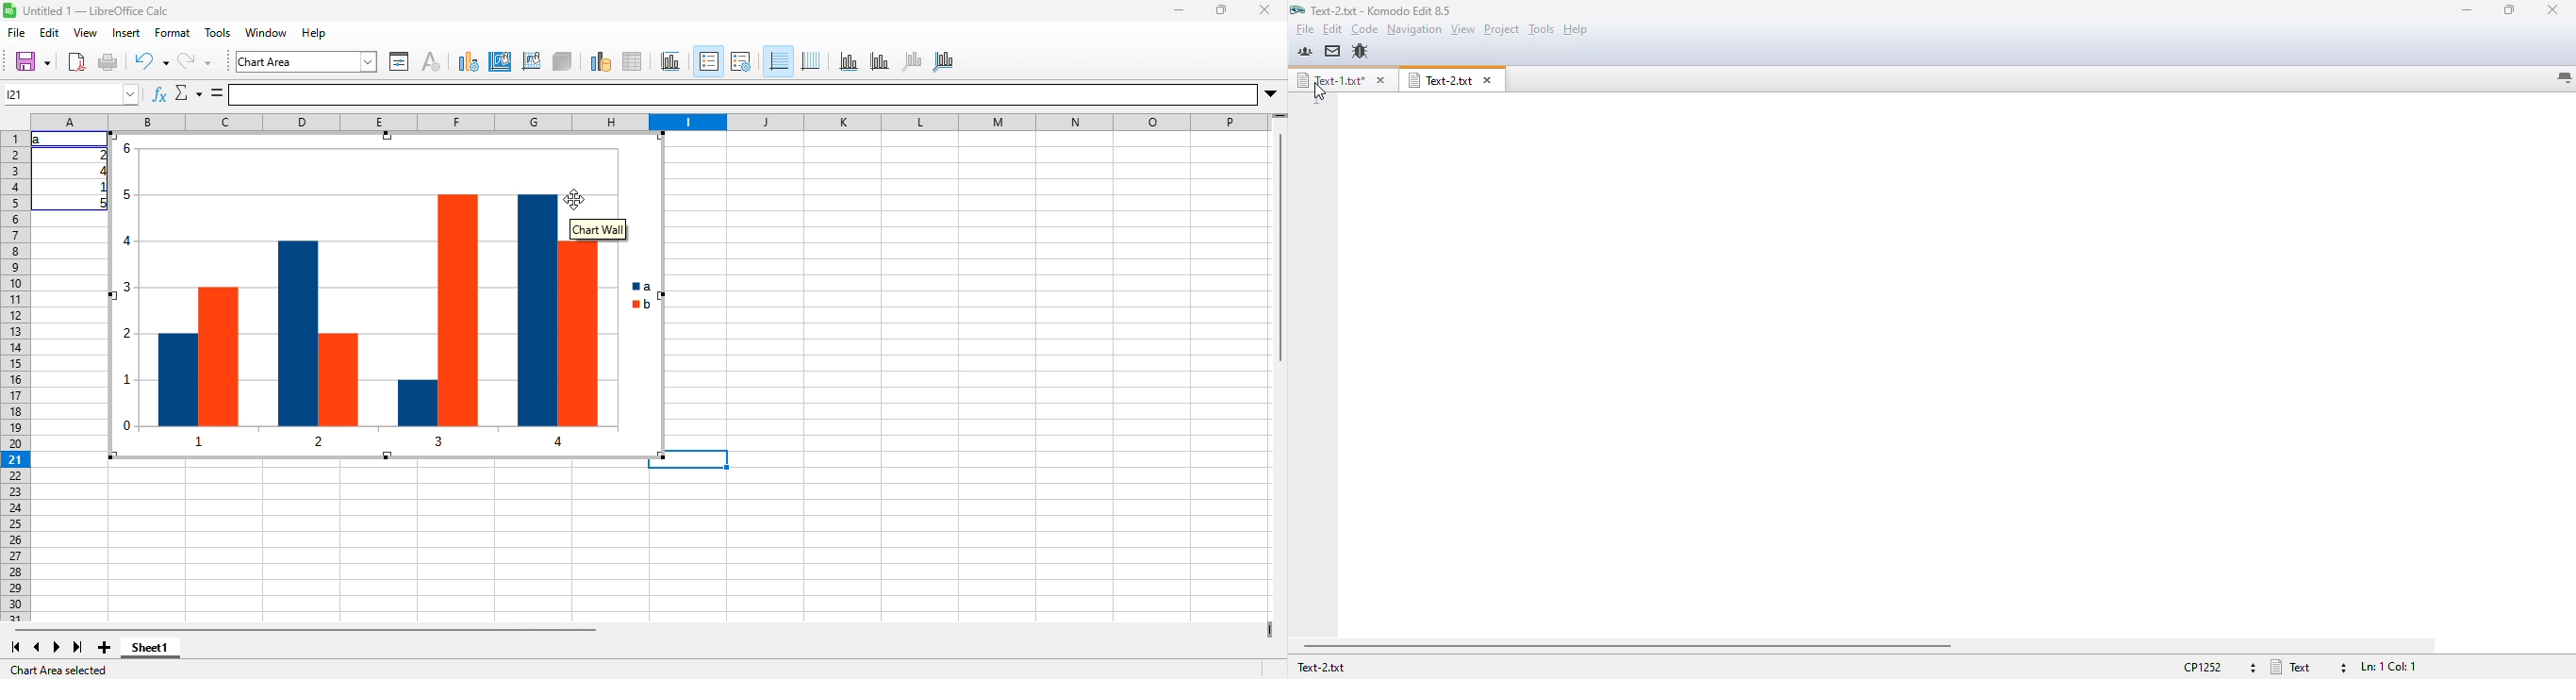 The image size is (2576, 700). I want to click on rows, so click(16, 376).